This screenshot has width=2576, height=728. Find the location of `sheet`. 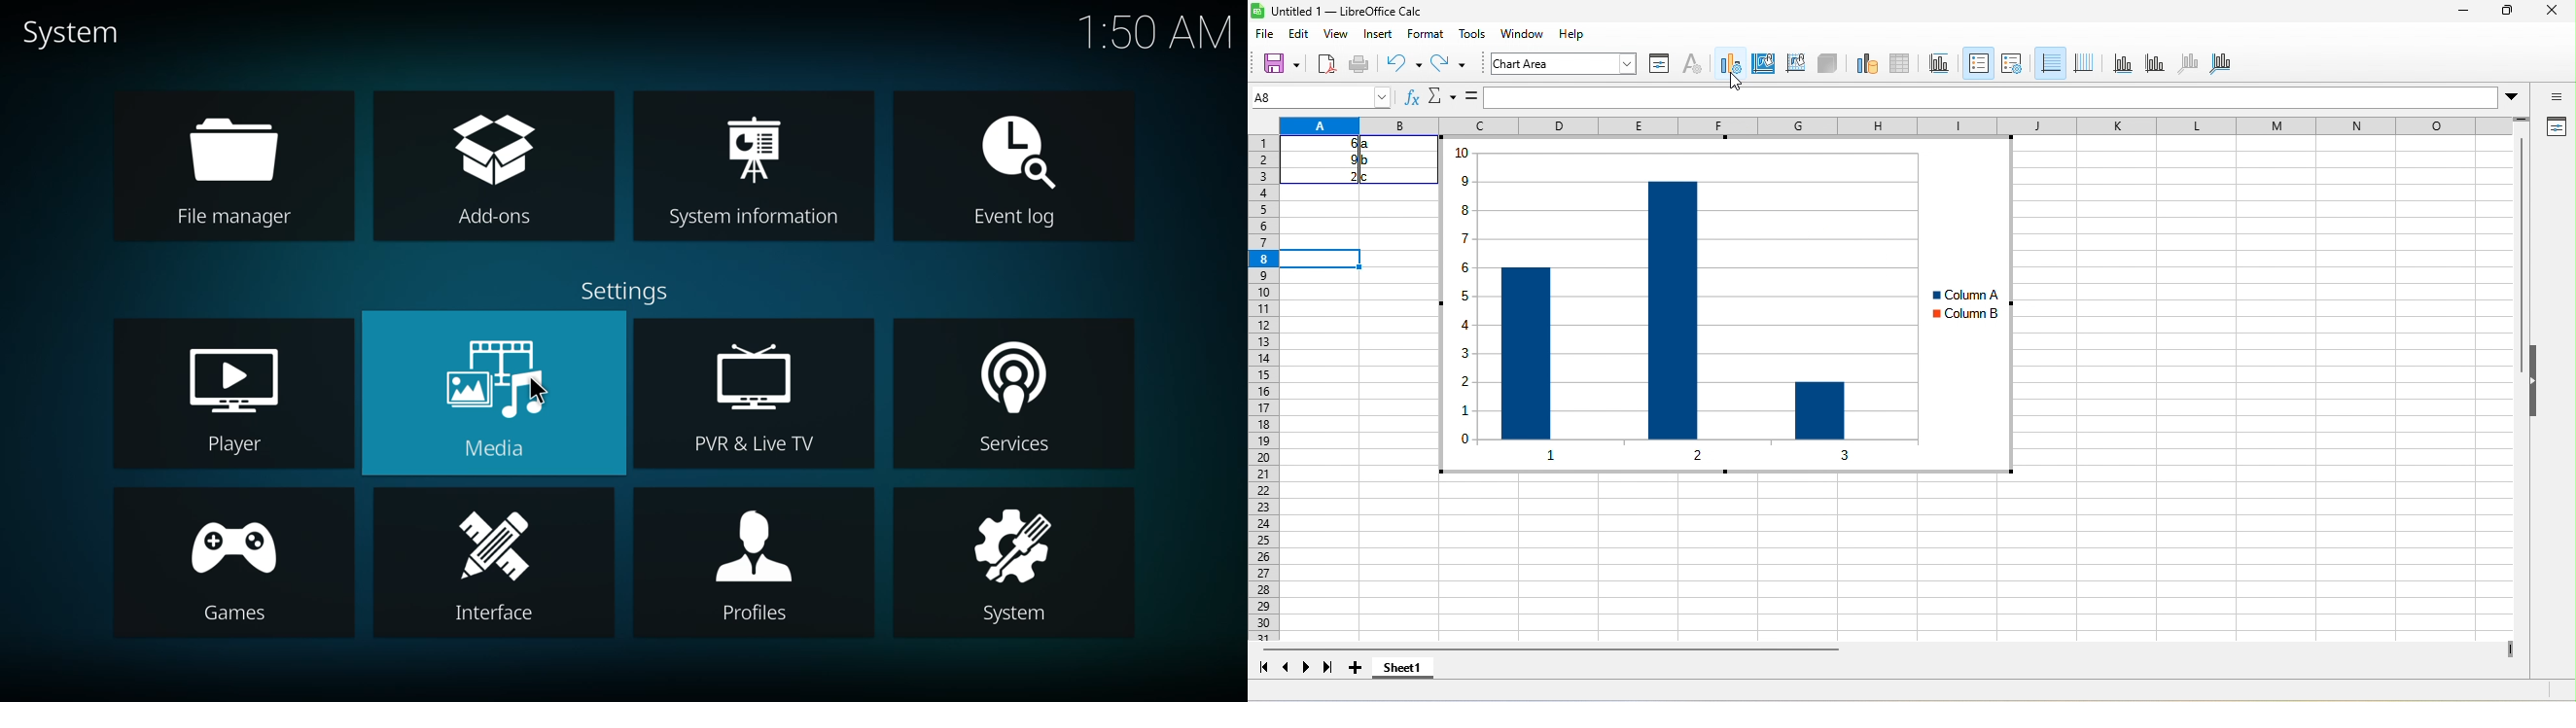

sheet is located at coordinates (1517, 31).